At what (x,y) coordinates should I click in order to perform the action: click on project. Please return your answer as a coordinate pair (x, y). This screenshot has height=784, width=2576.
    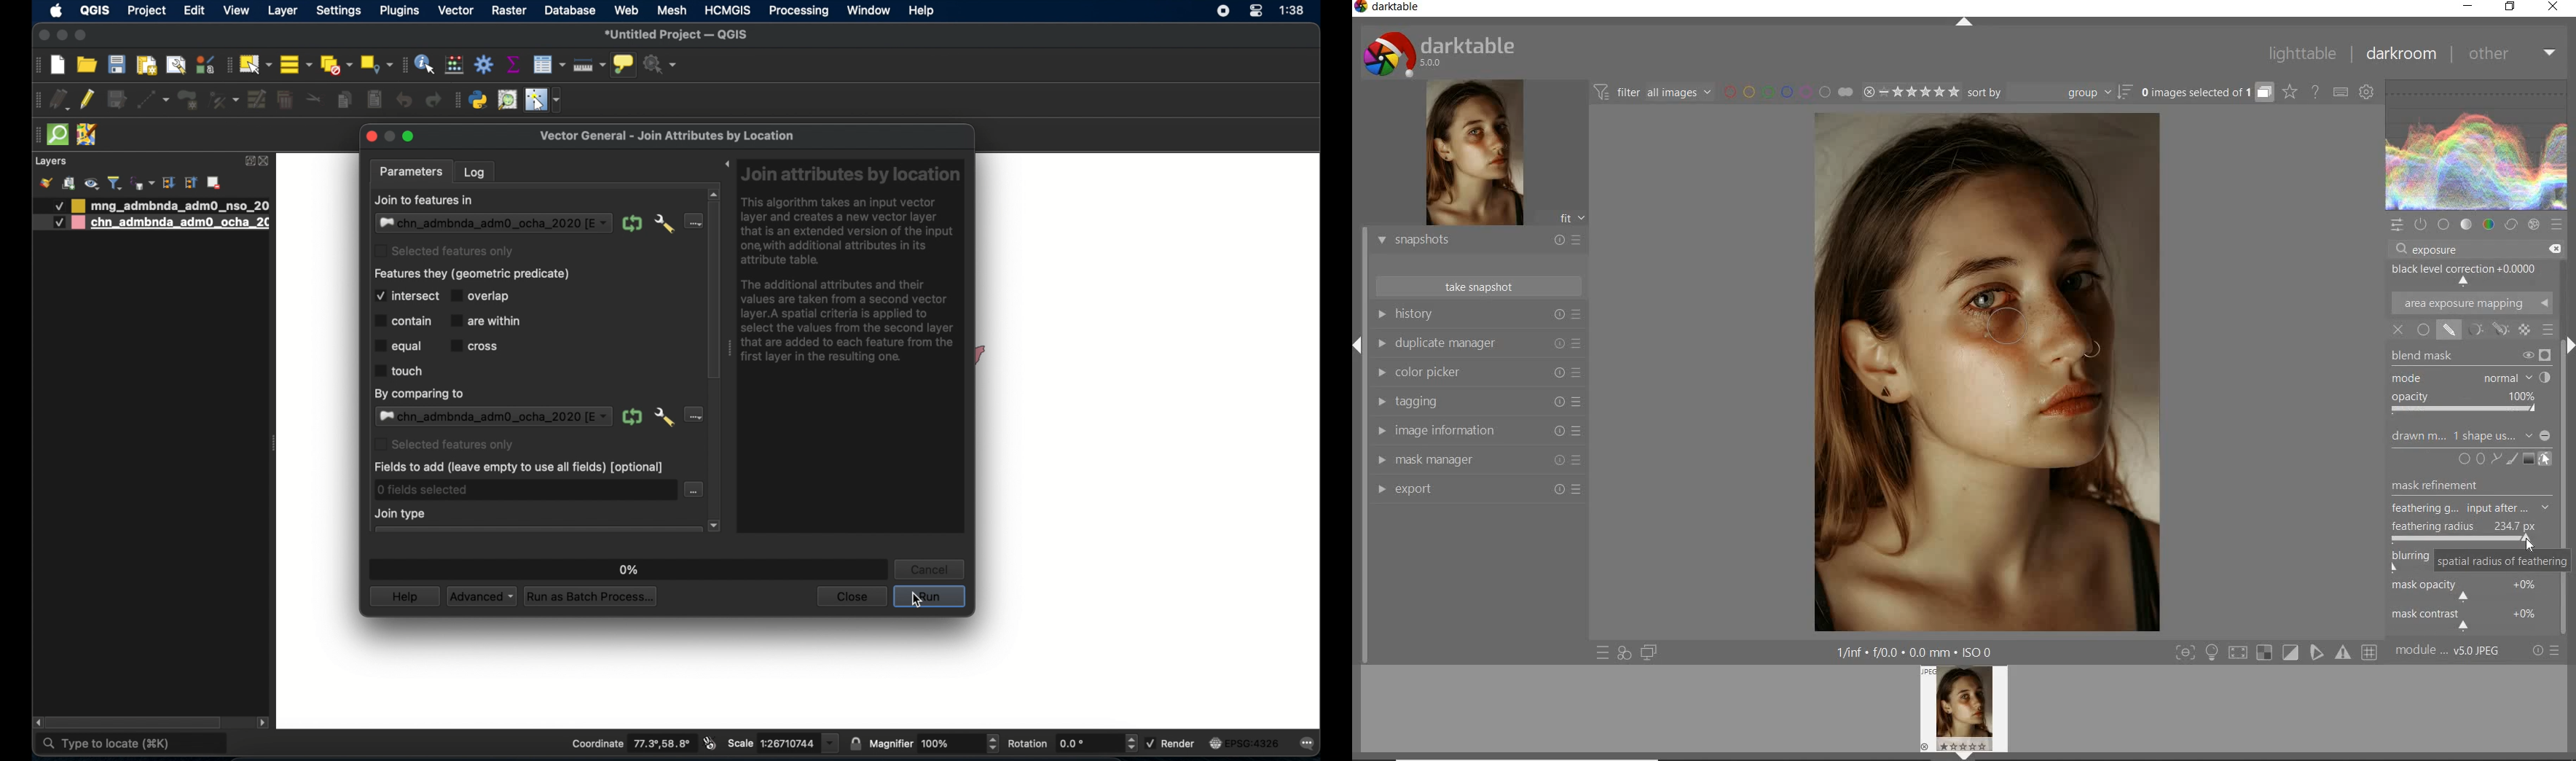
    Looking at the image, I should click on (145, 12).